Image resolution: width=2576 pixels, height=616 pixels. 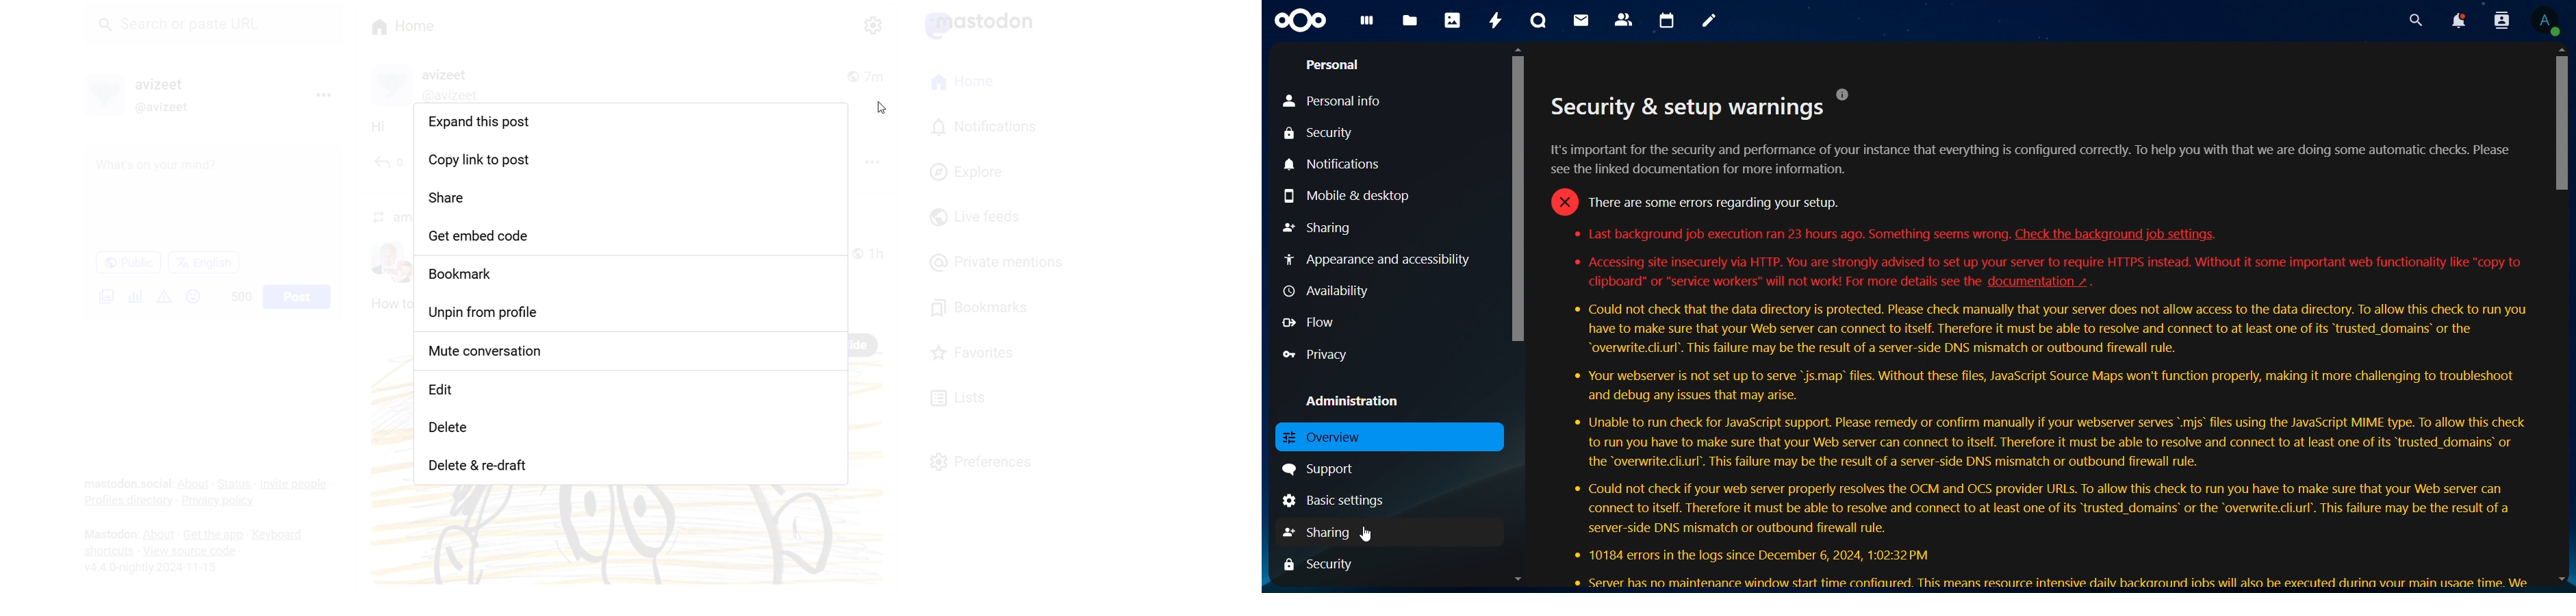 I want to click on Language, so click(x=204, y=262).